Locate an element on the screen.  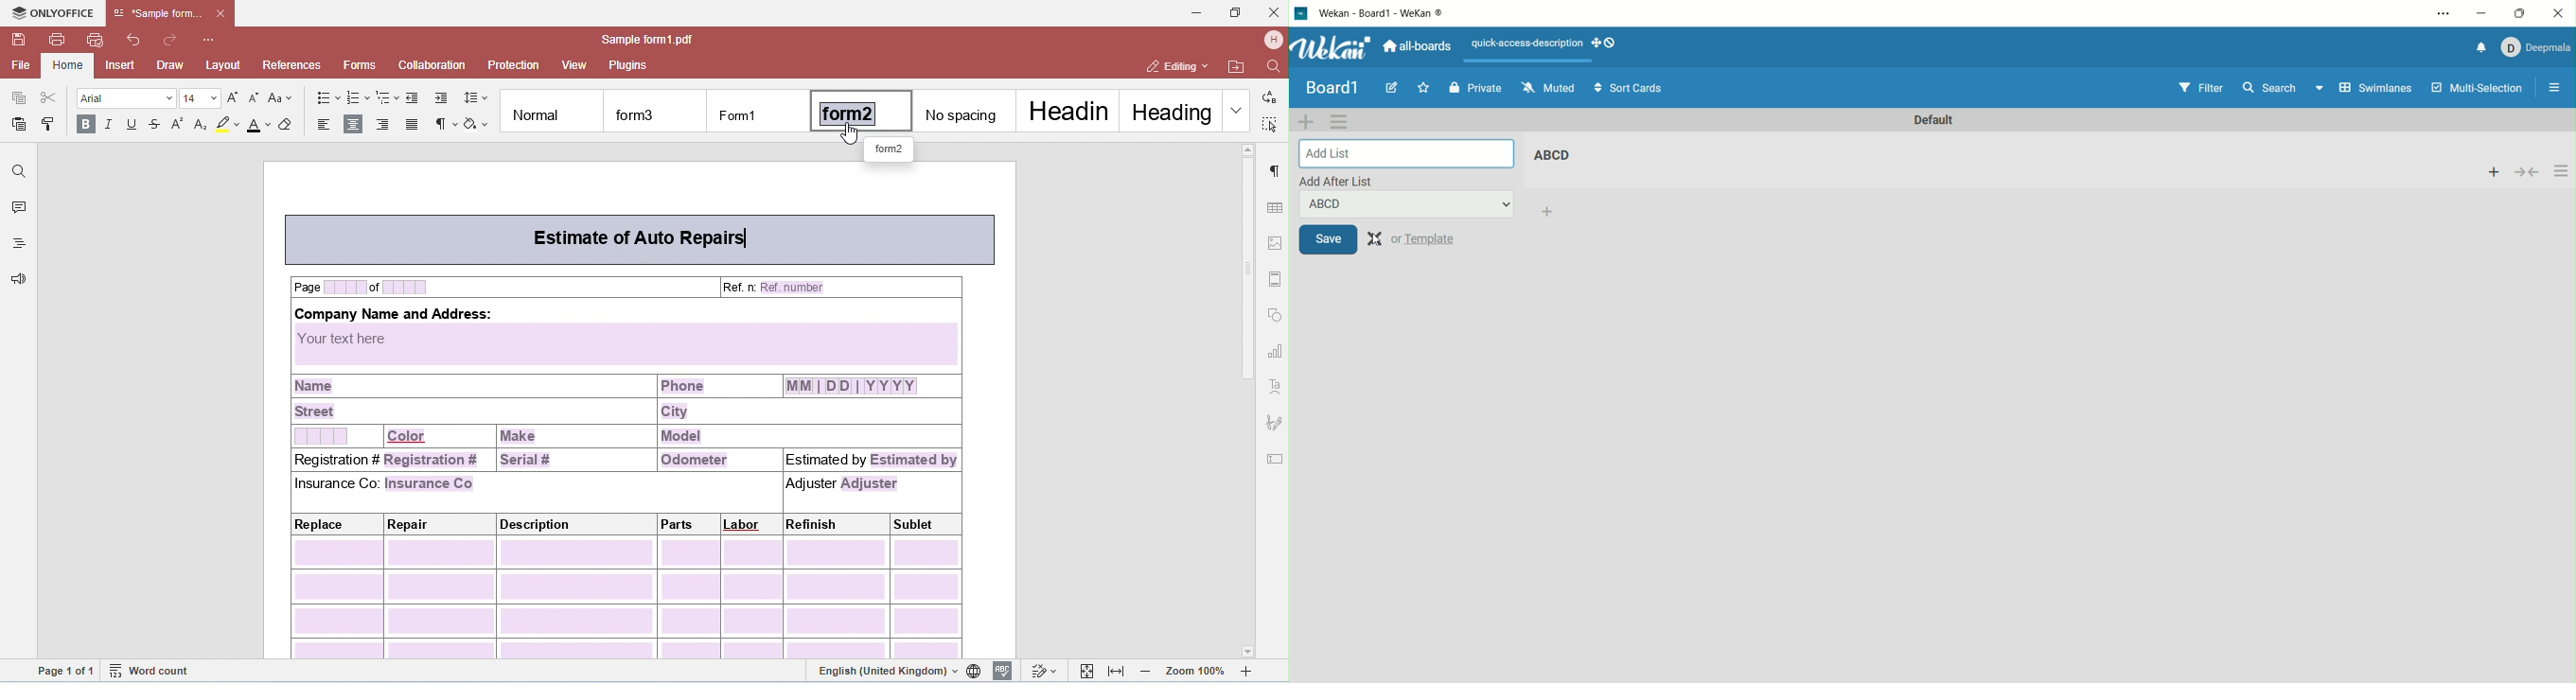
ABCD is located at coordinates (1407, 205).